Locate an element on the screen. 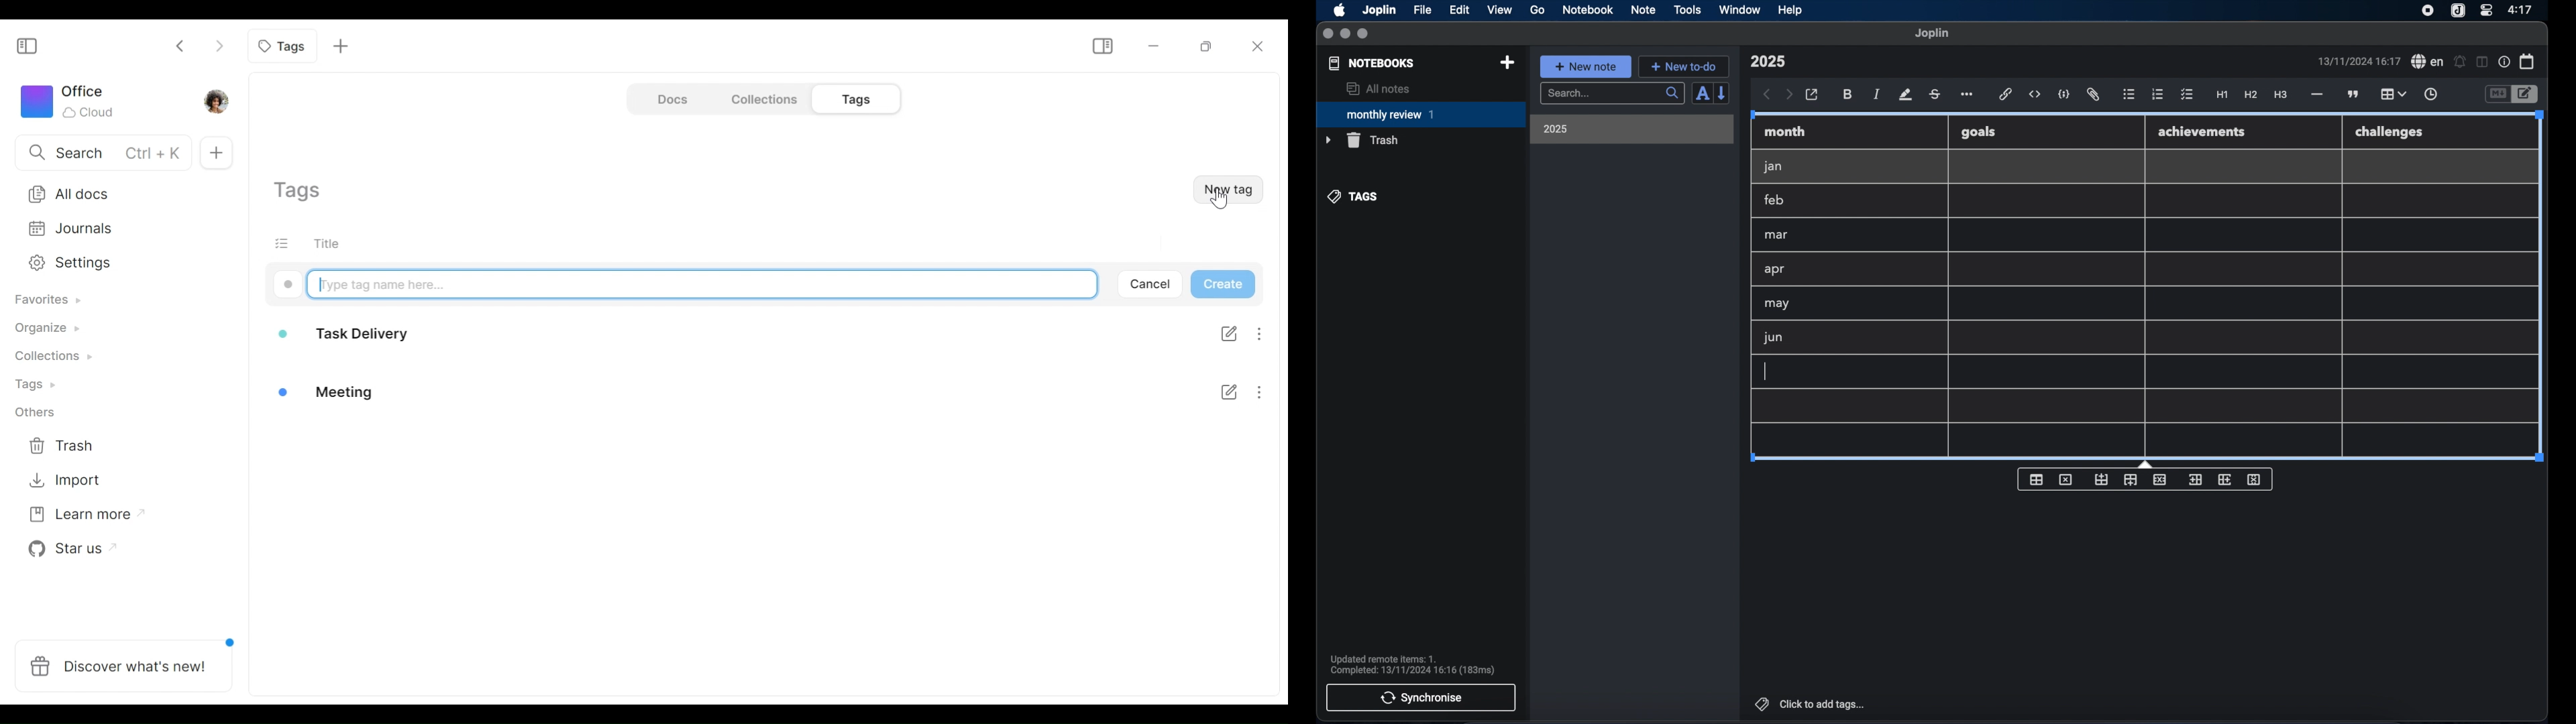 The height and width of the screenshot is (728, 2576). set alarm is located at coordinates (2460, 62).